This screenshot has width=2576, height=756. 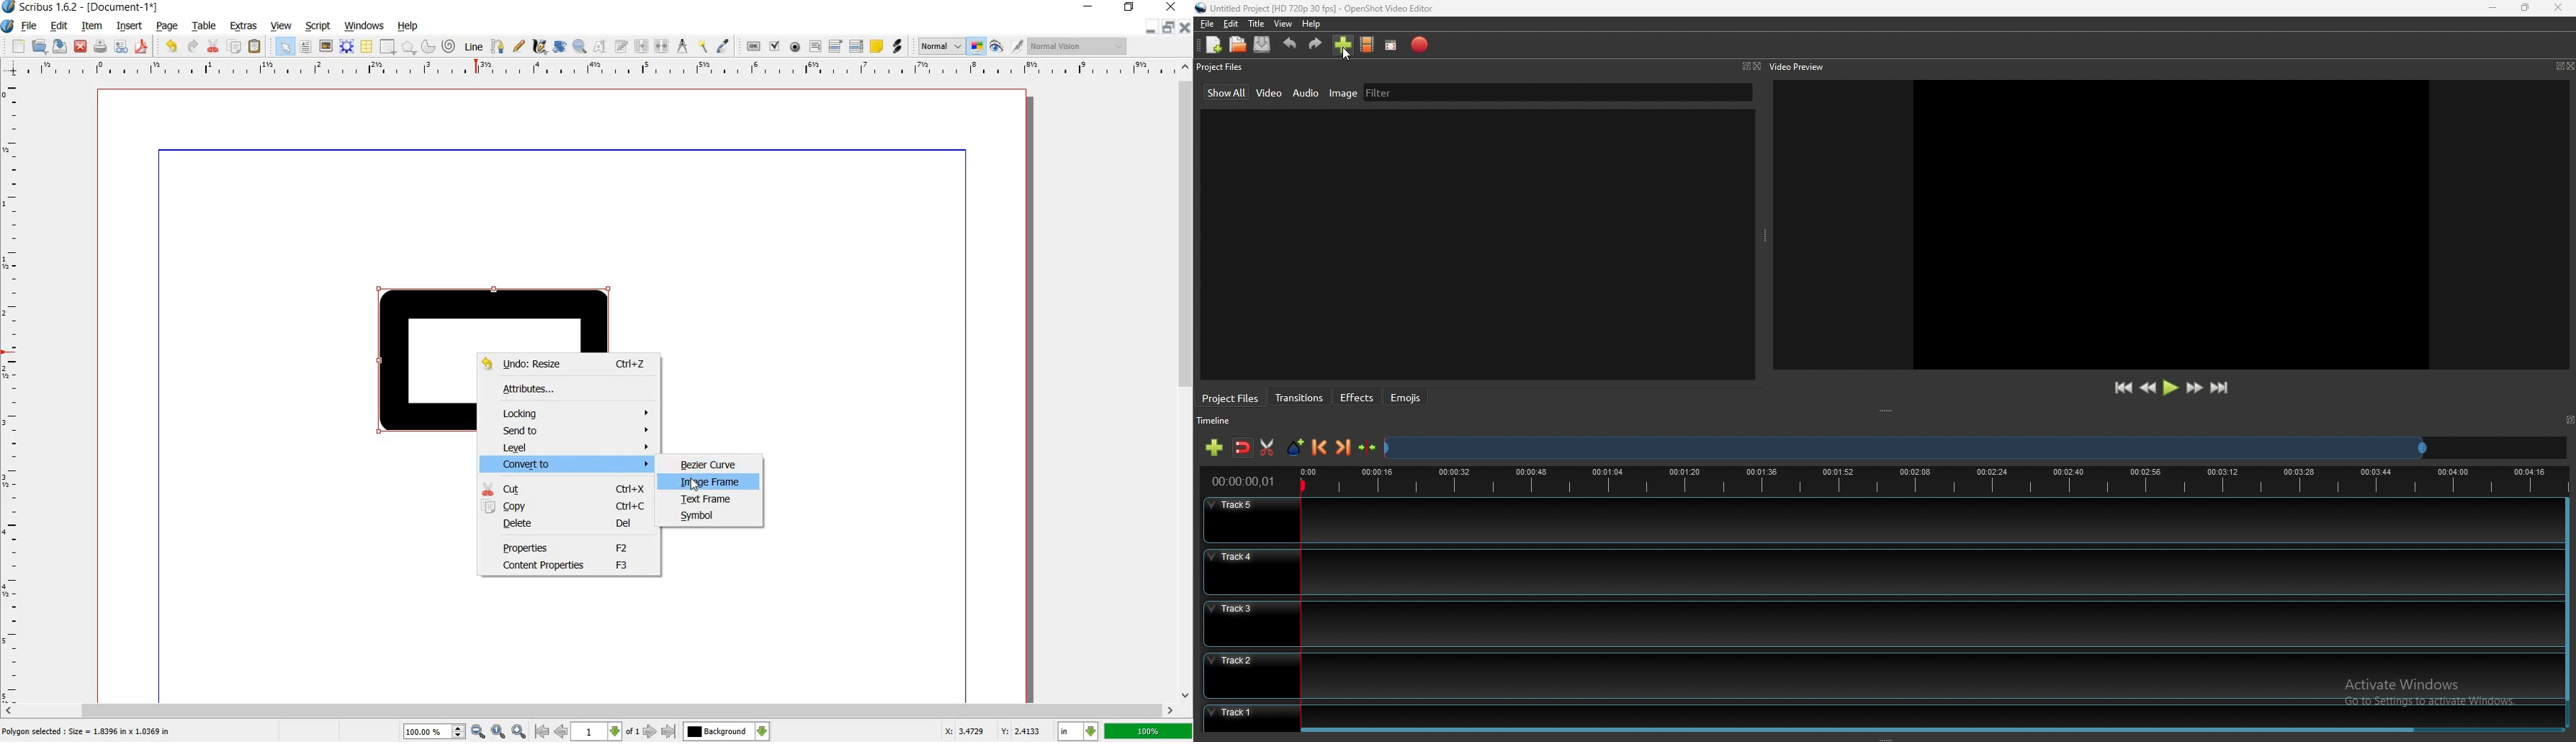 What do you see at coordinates (1005, 47) in the screenshot?
I see `edit in preview mode` at bounding box center [1005, 47].